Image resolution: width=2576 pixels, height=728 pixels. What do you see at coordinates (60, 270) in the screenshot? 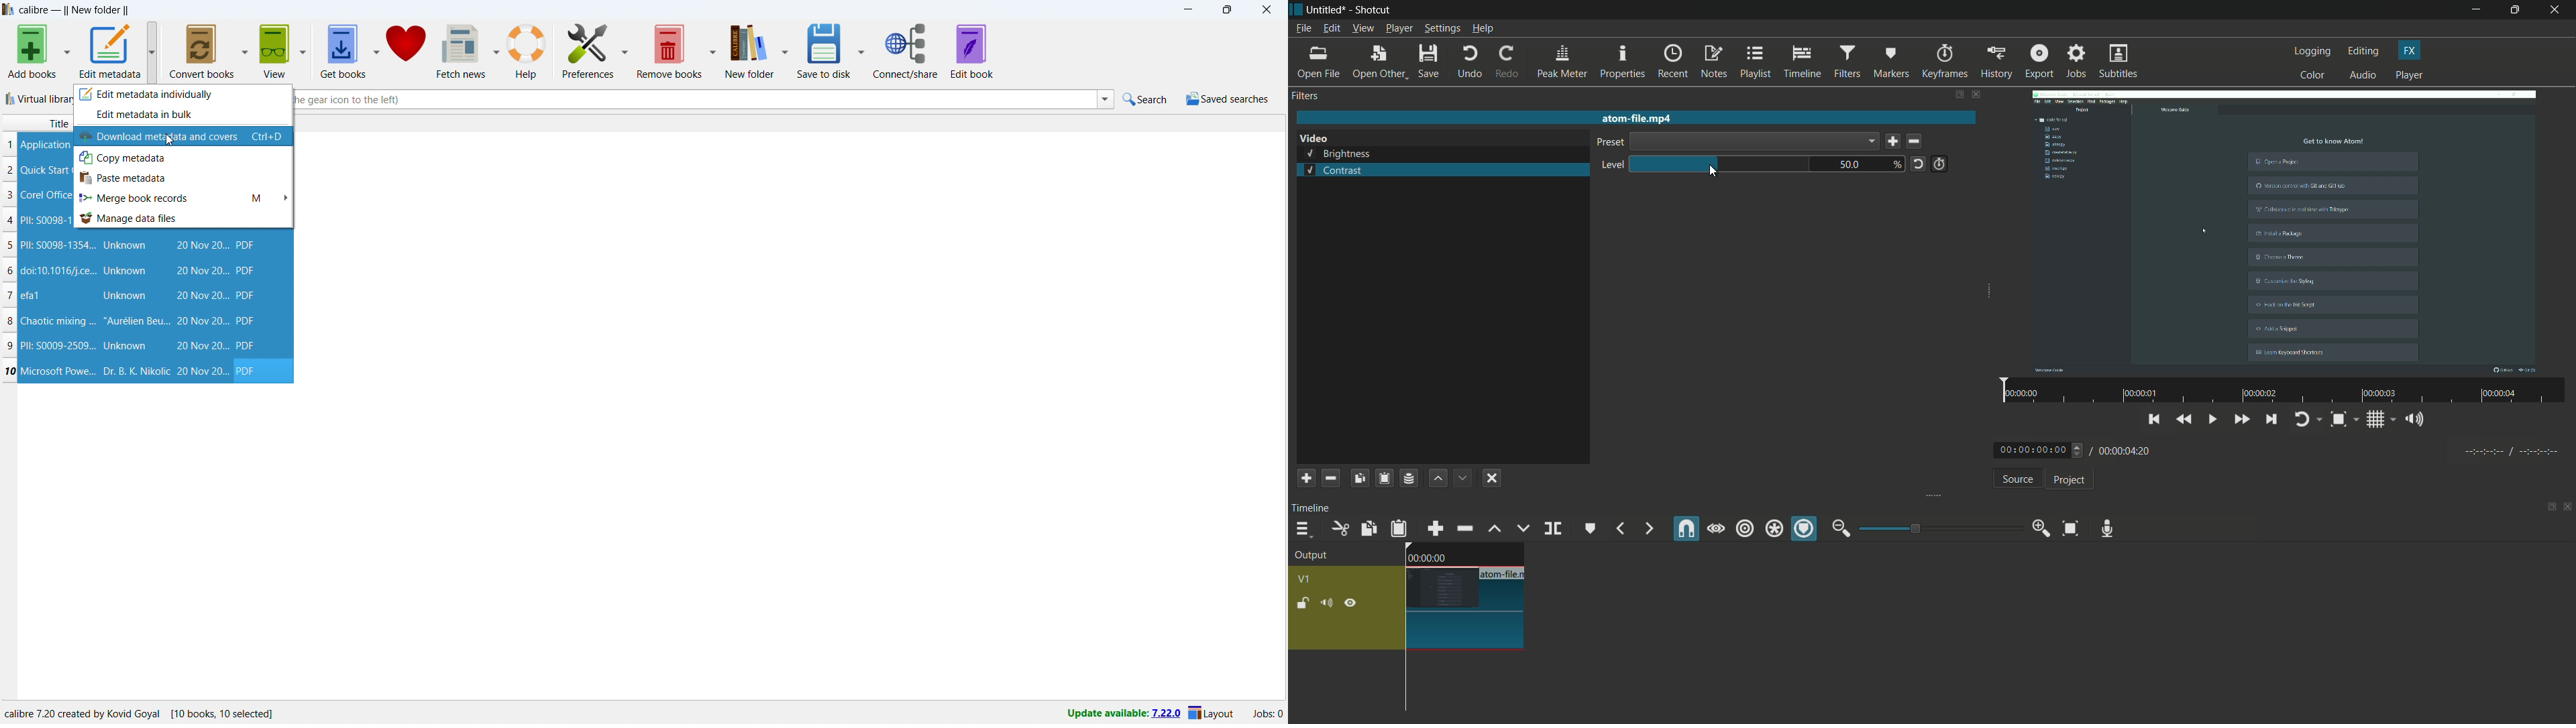
I see `doi:10.1016/j.ce...` at bounding box center [60, 270].